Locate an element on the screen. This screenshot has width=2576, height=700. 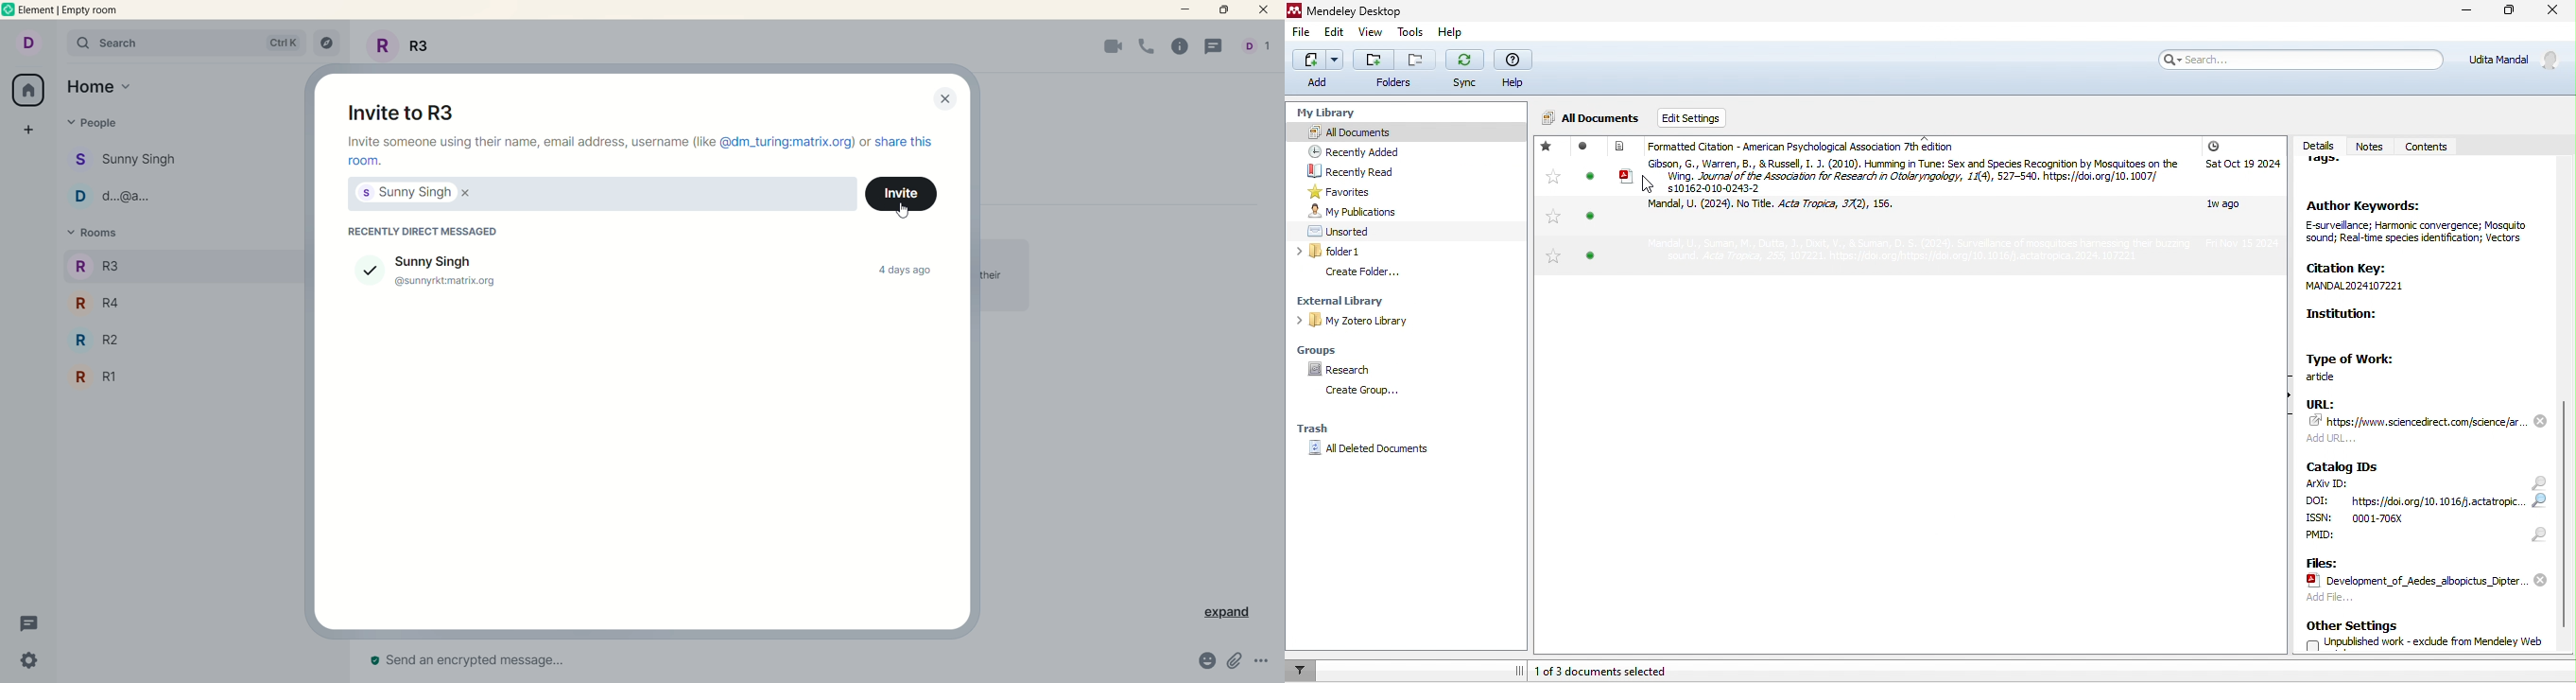
emoji is located at coordinates (1201, 662).